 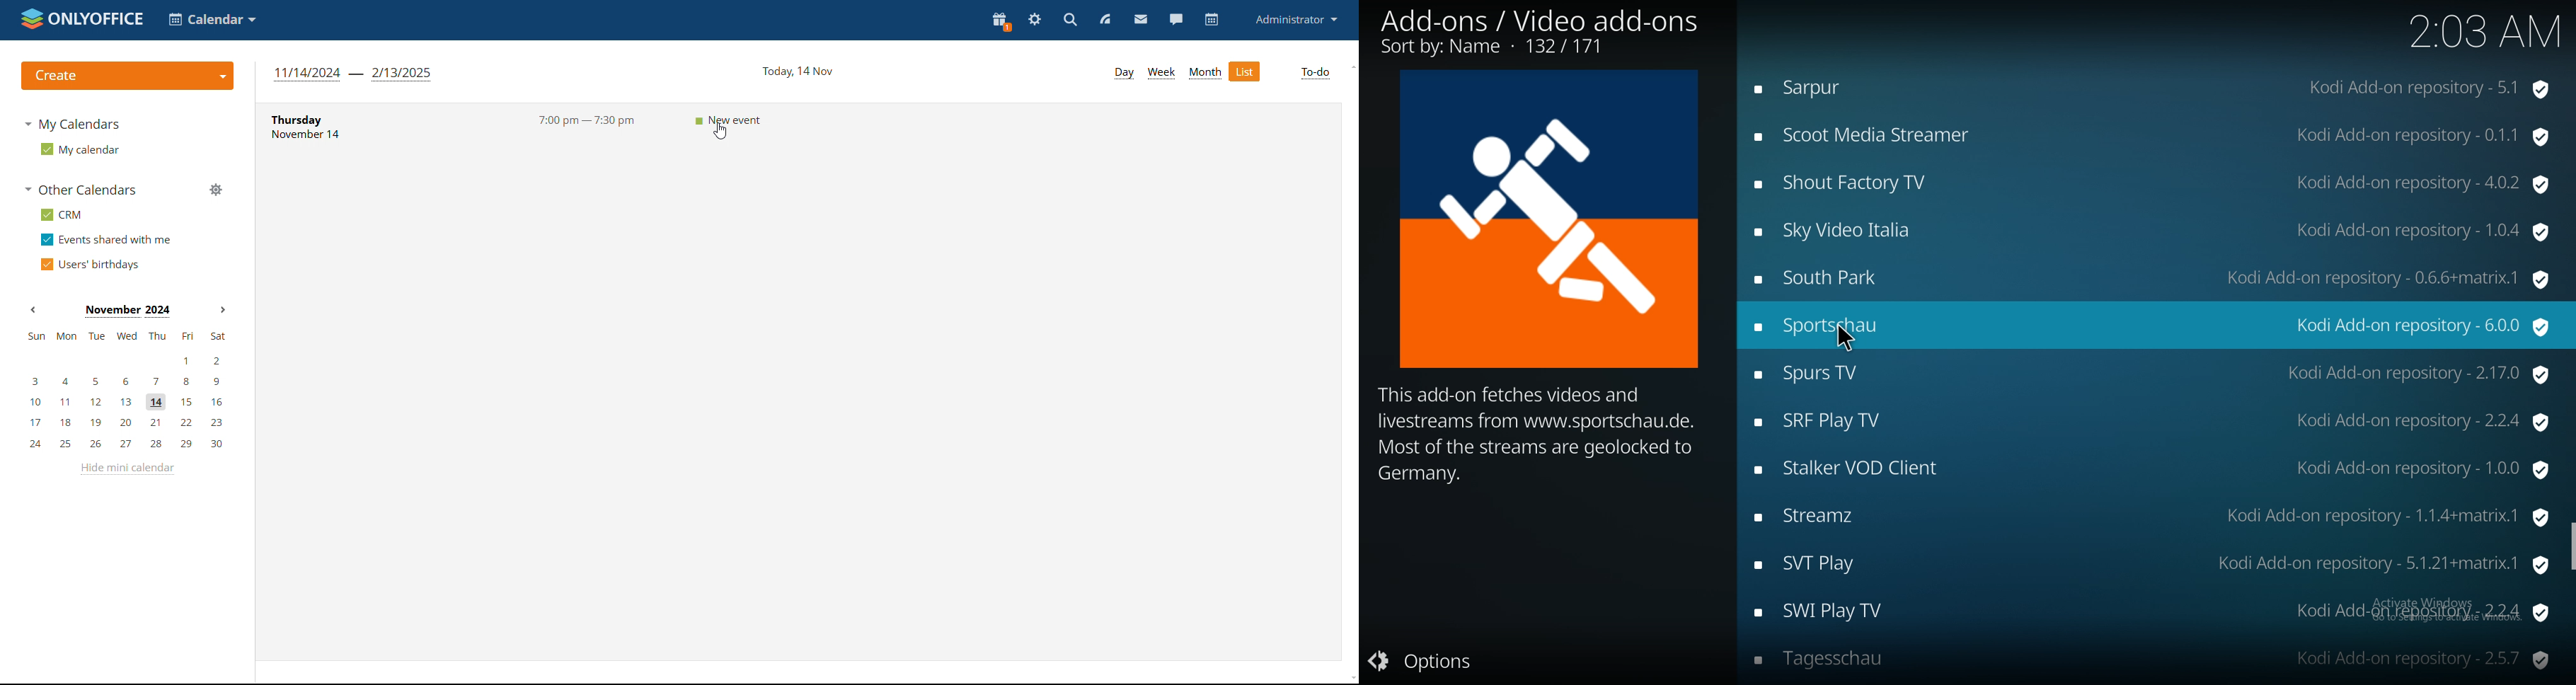 What do you see at coordinates (2154, 138) in the screenshot?
I see `scoot media streamer` at bounding box center [2154, 138].